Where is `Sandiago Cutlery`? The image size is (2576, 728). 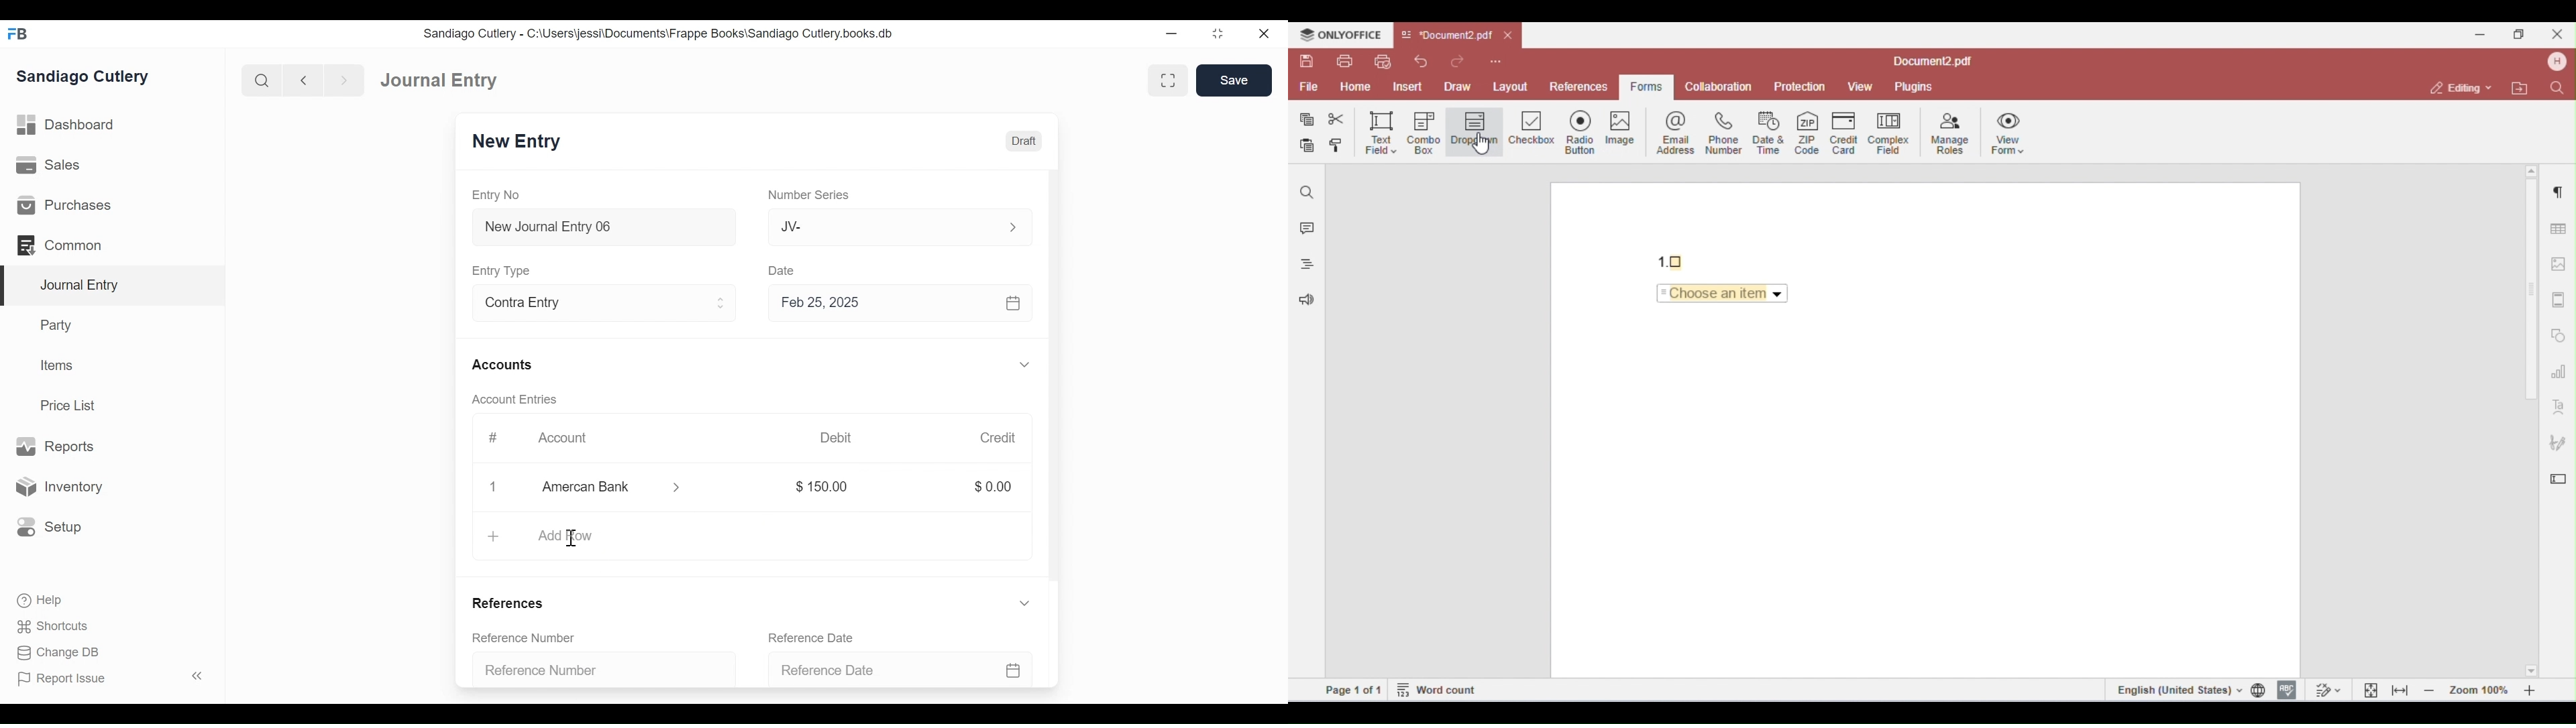 Sandiago Cutlery is located at coordinates (85, 77).